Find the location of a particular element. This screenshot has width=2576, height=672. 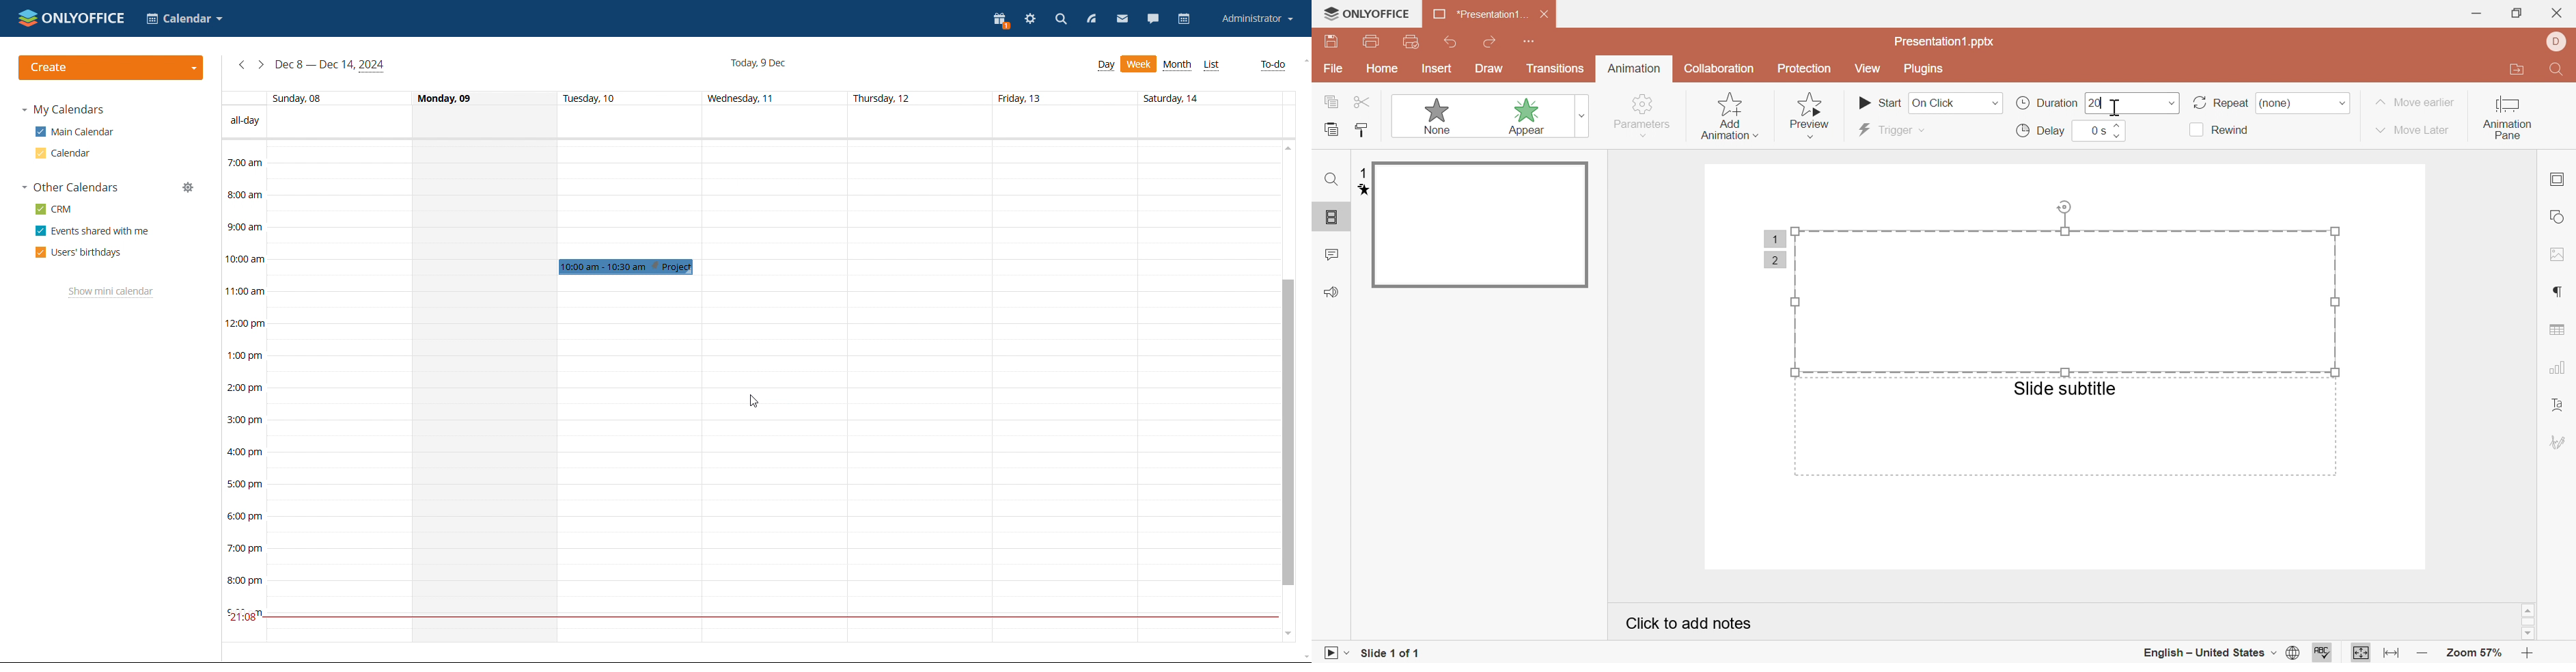

timeline is located at coordinates (242, 391).